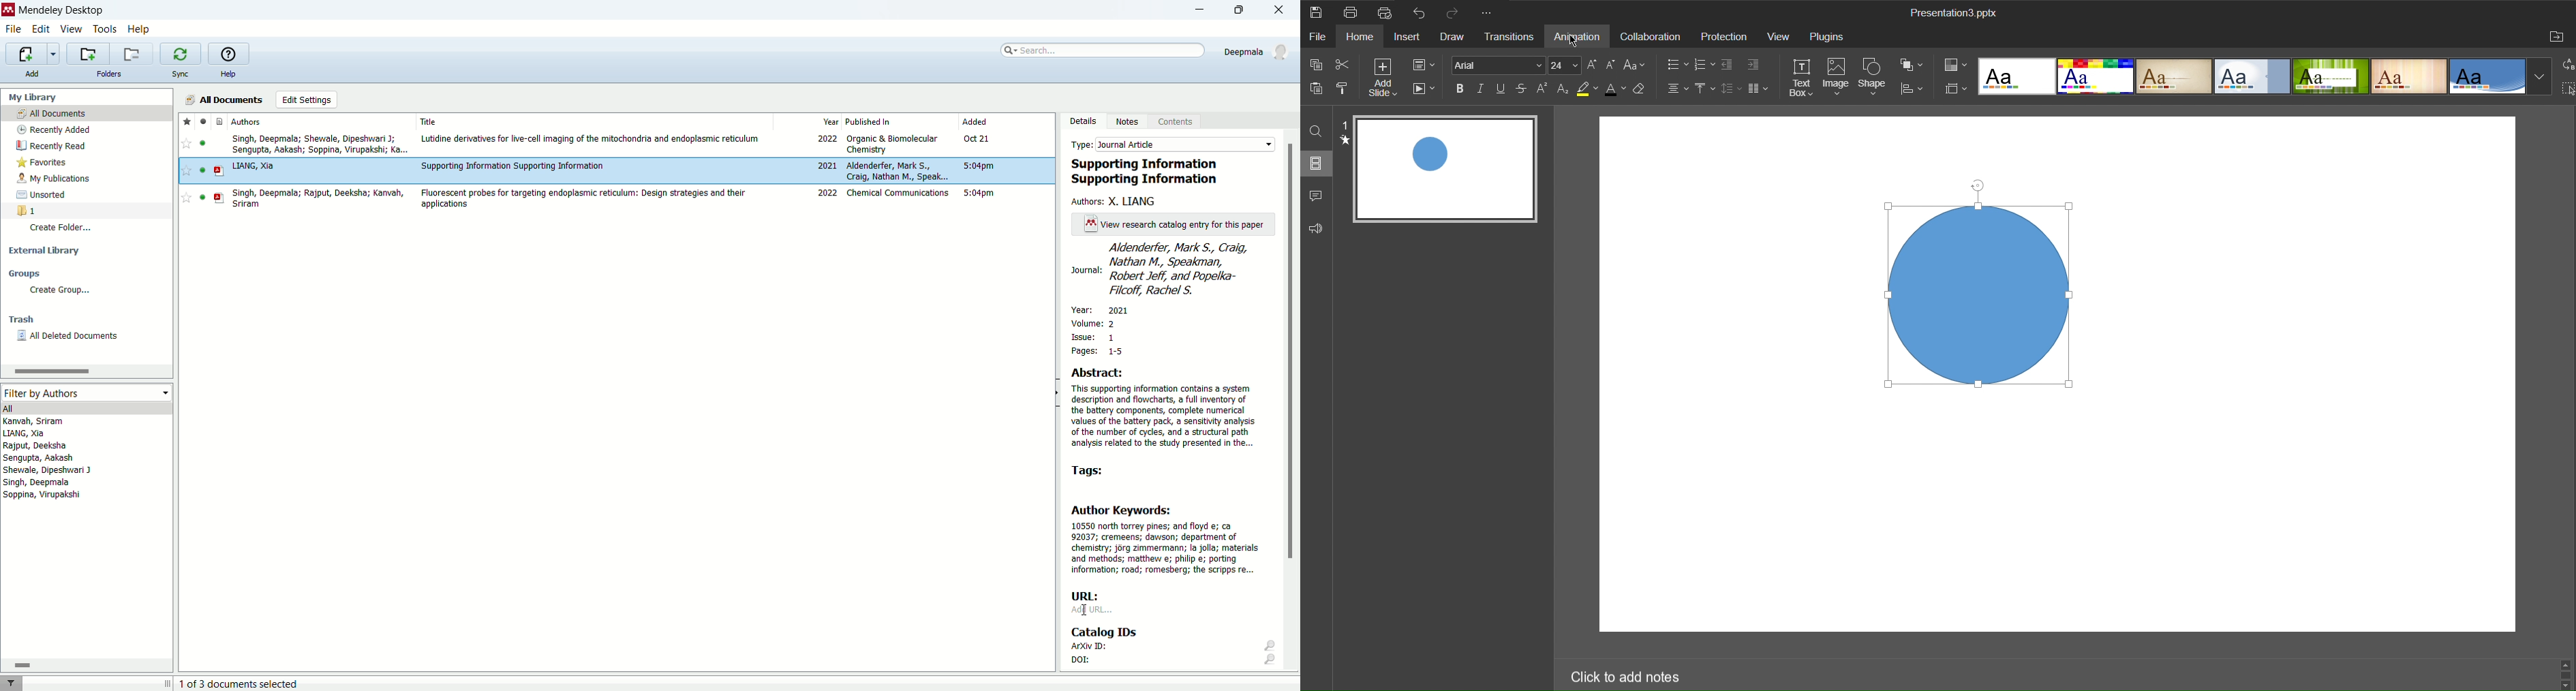  I want to click on favorites, so click(186, 121).